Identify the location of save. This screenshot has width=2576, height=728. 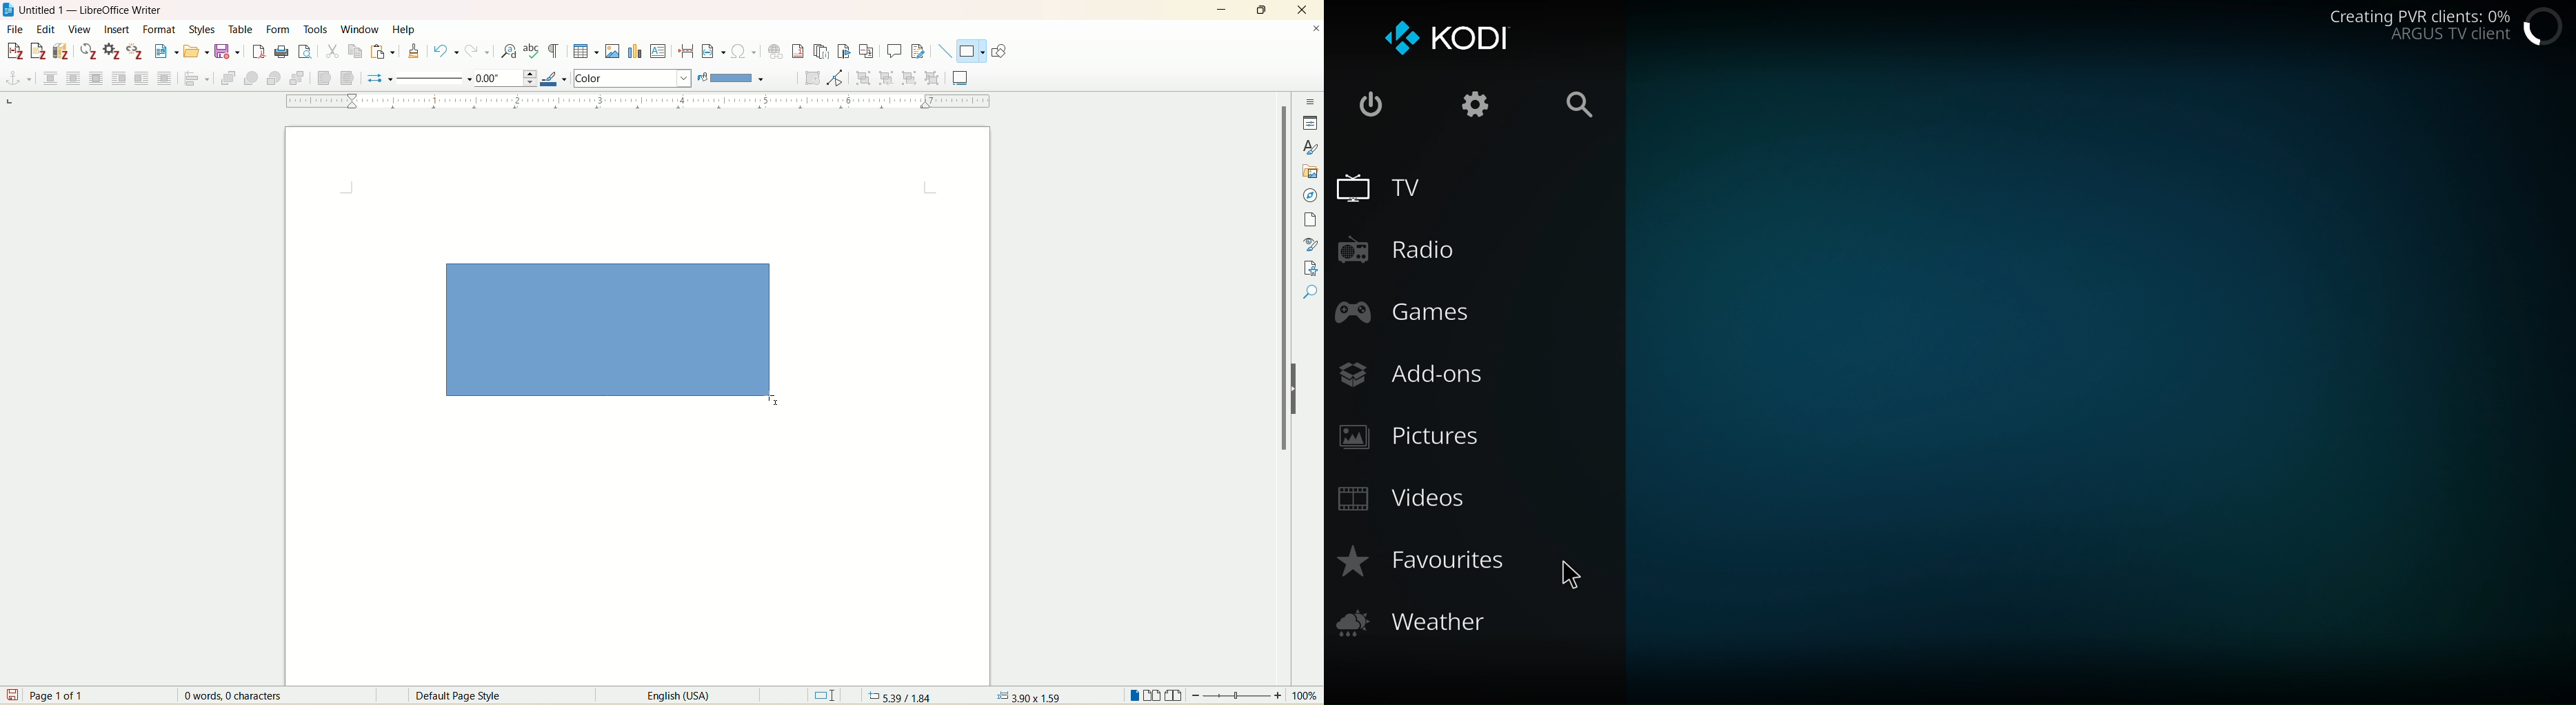
(229, 52).